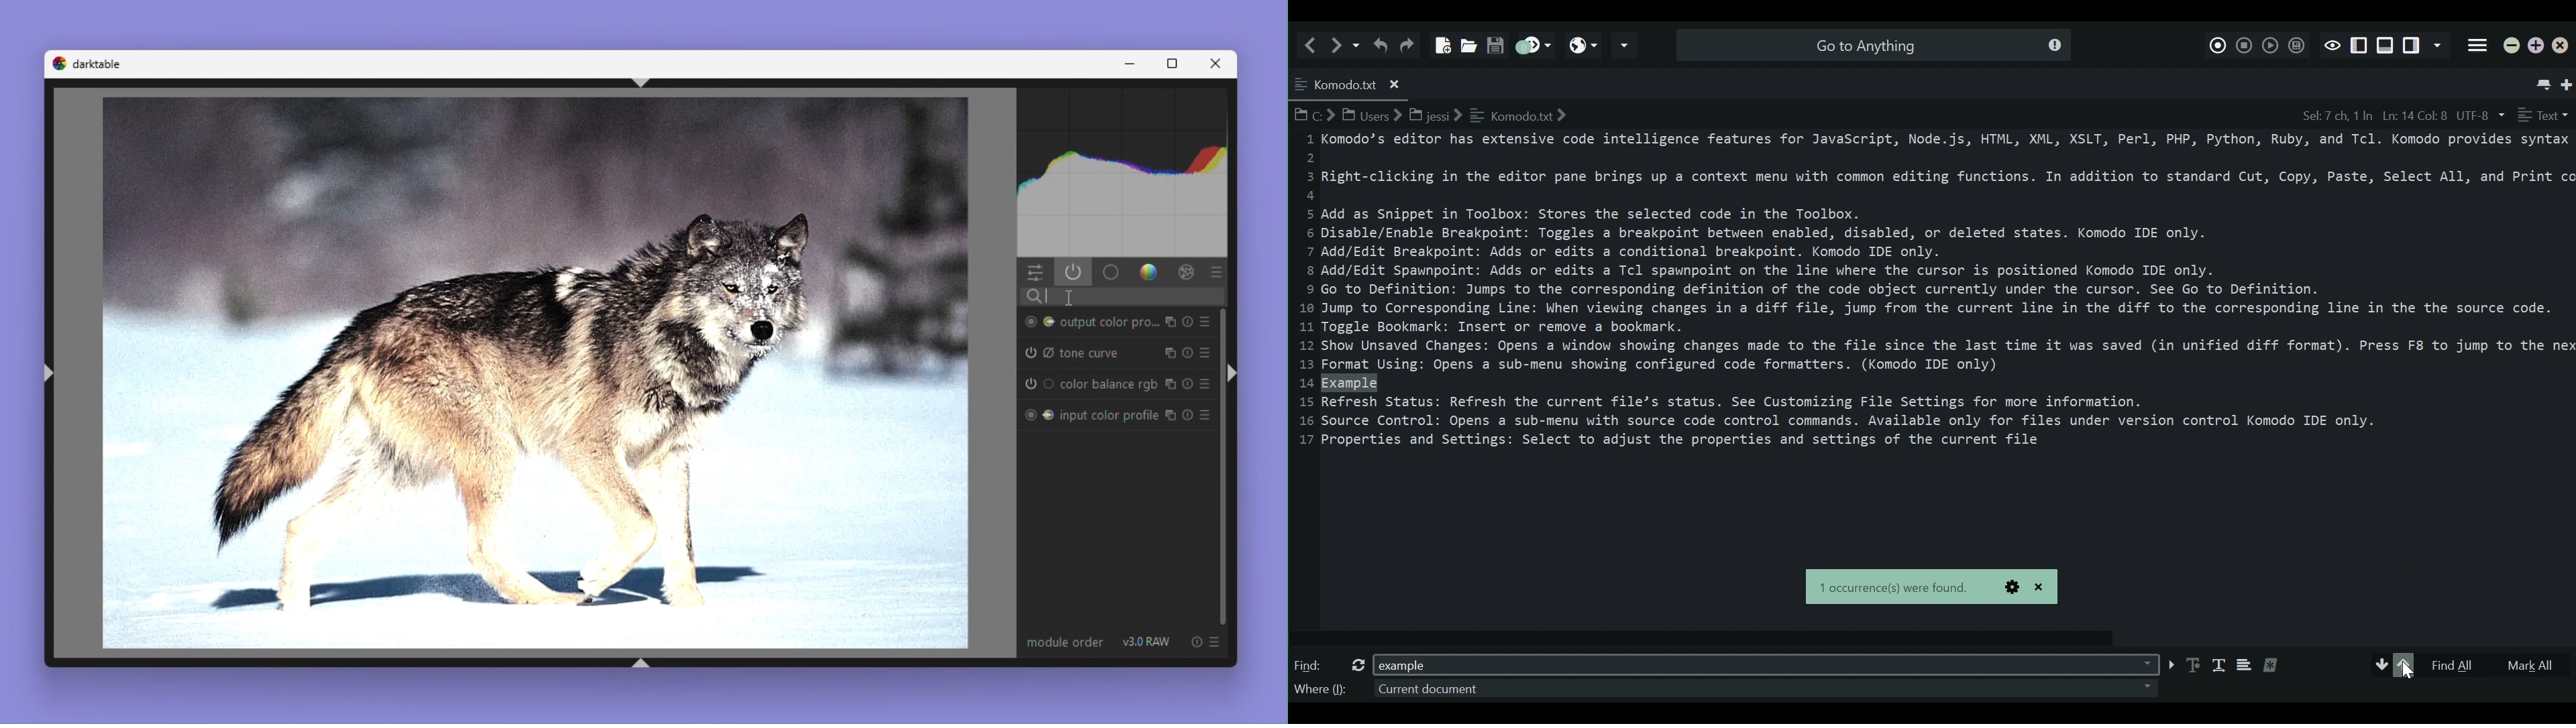 This screenshot has height=728, width=2576. What do you see at coordinates (1126, 170) in the screenshot?
I see `Histogram` at bounding box center [1126, 170].